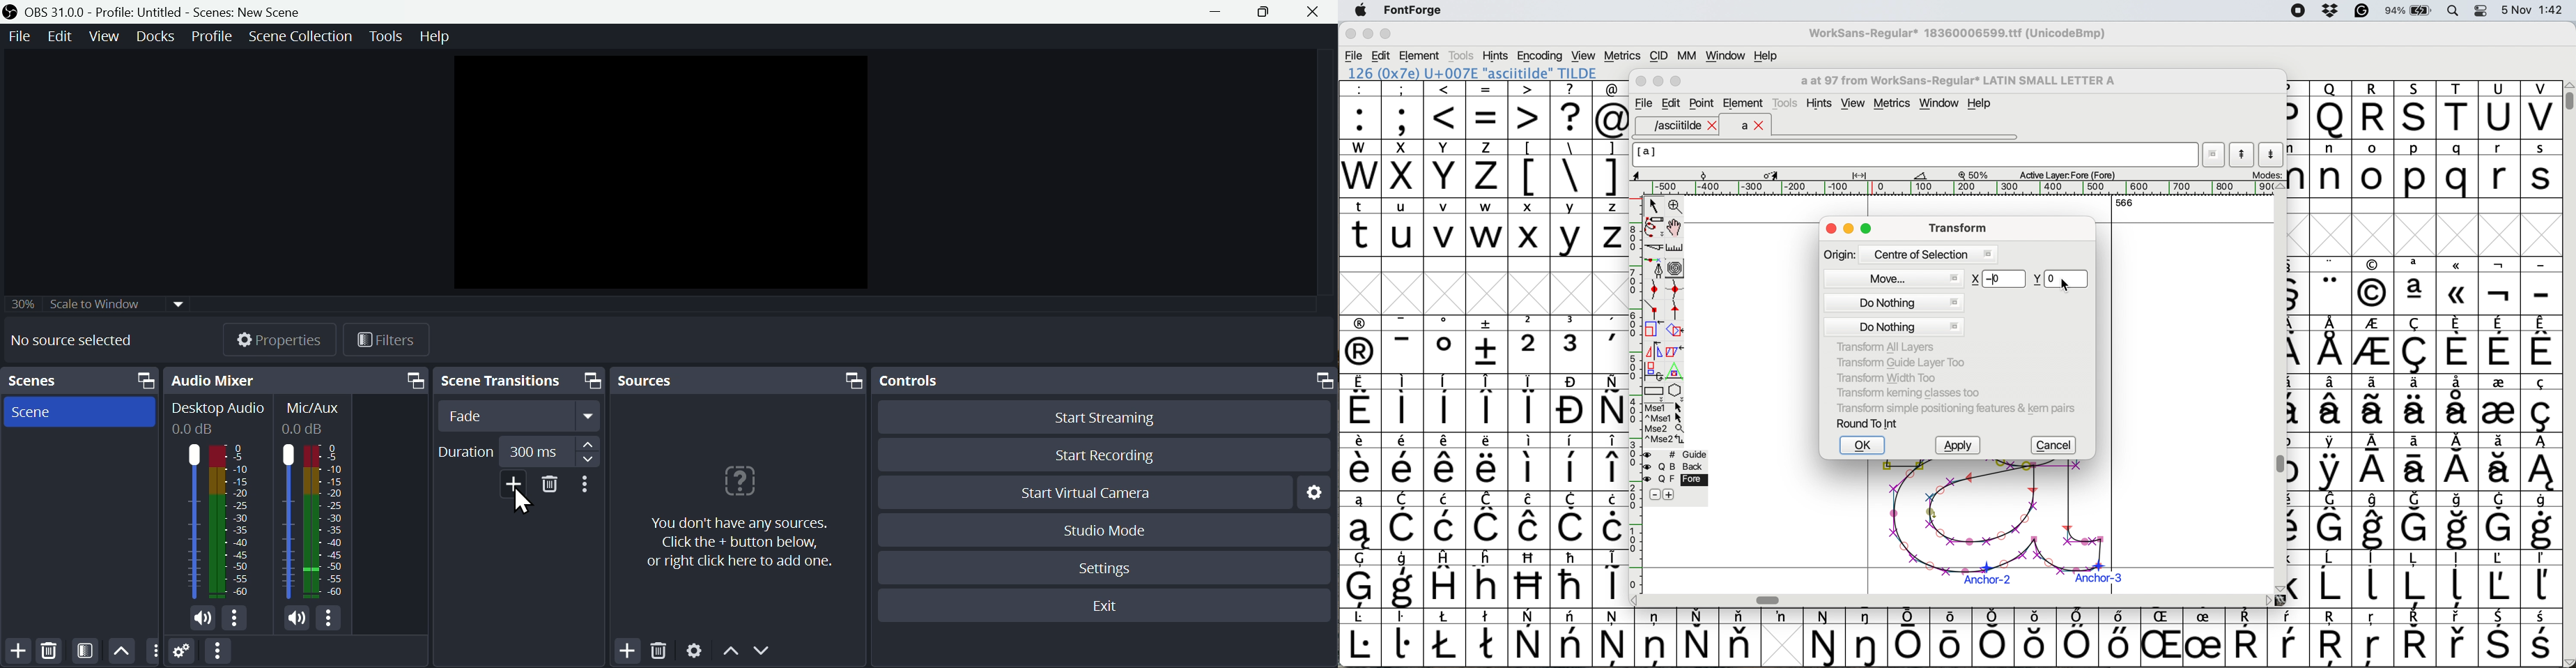 The width and height of the screenshot is (2576, 672). What do you see at coordinates (1678, 81) in the screenshot?
I see `Maximise` at bounding box center [1678, 81].